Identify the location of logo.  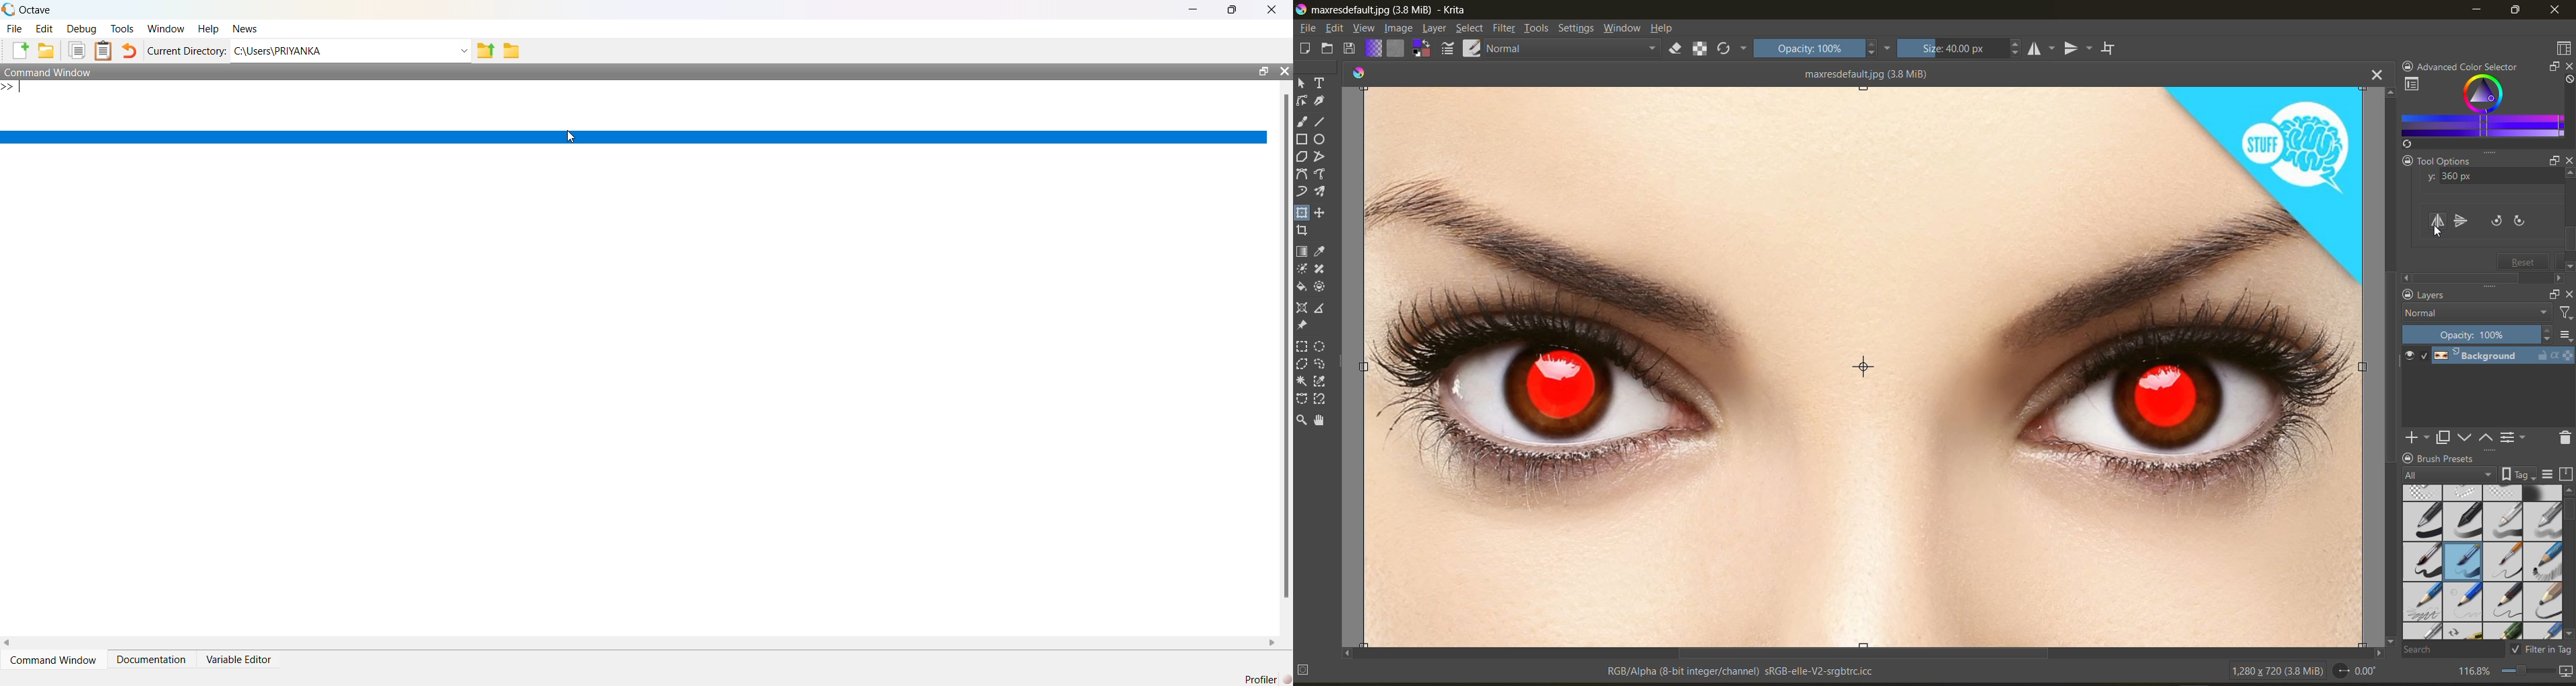
(8, 9).